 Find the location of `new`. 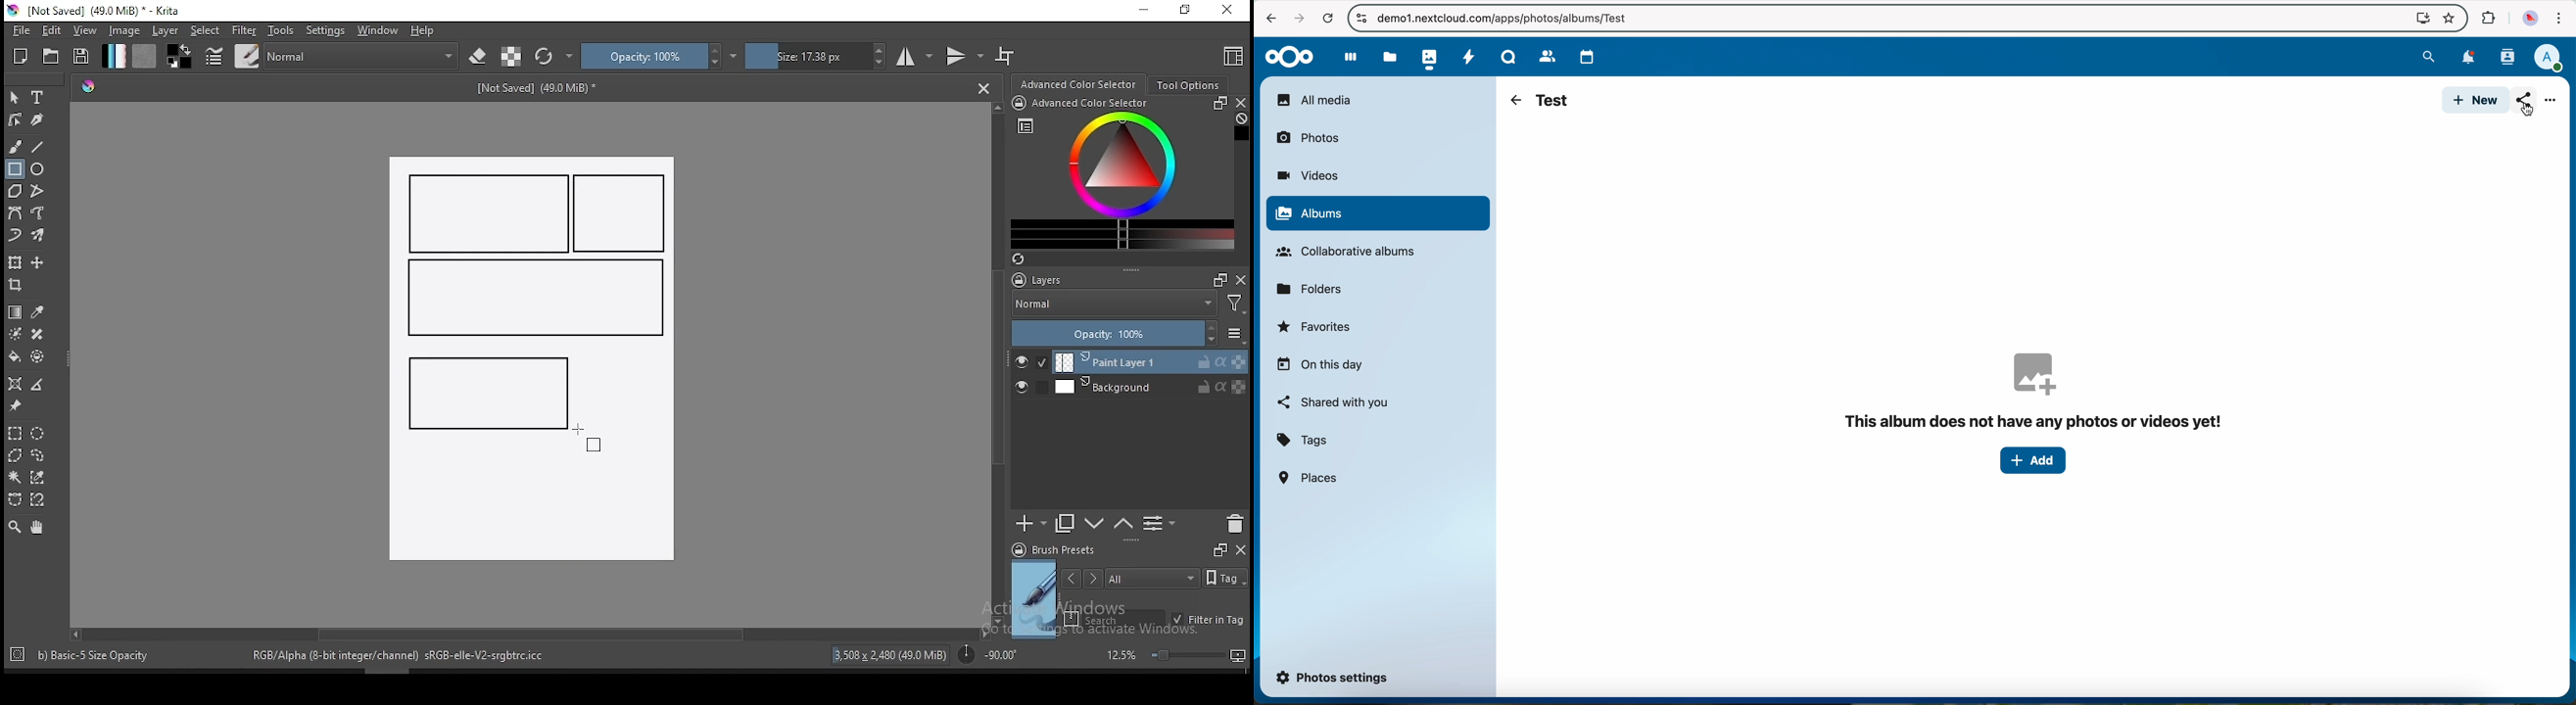

new is located at coordinates (2472, 101).